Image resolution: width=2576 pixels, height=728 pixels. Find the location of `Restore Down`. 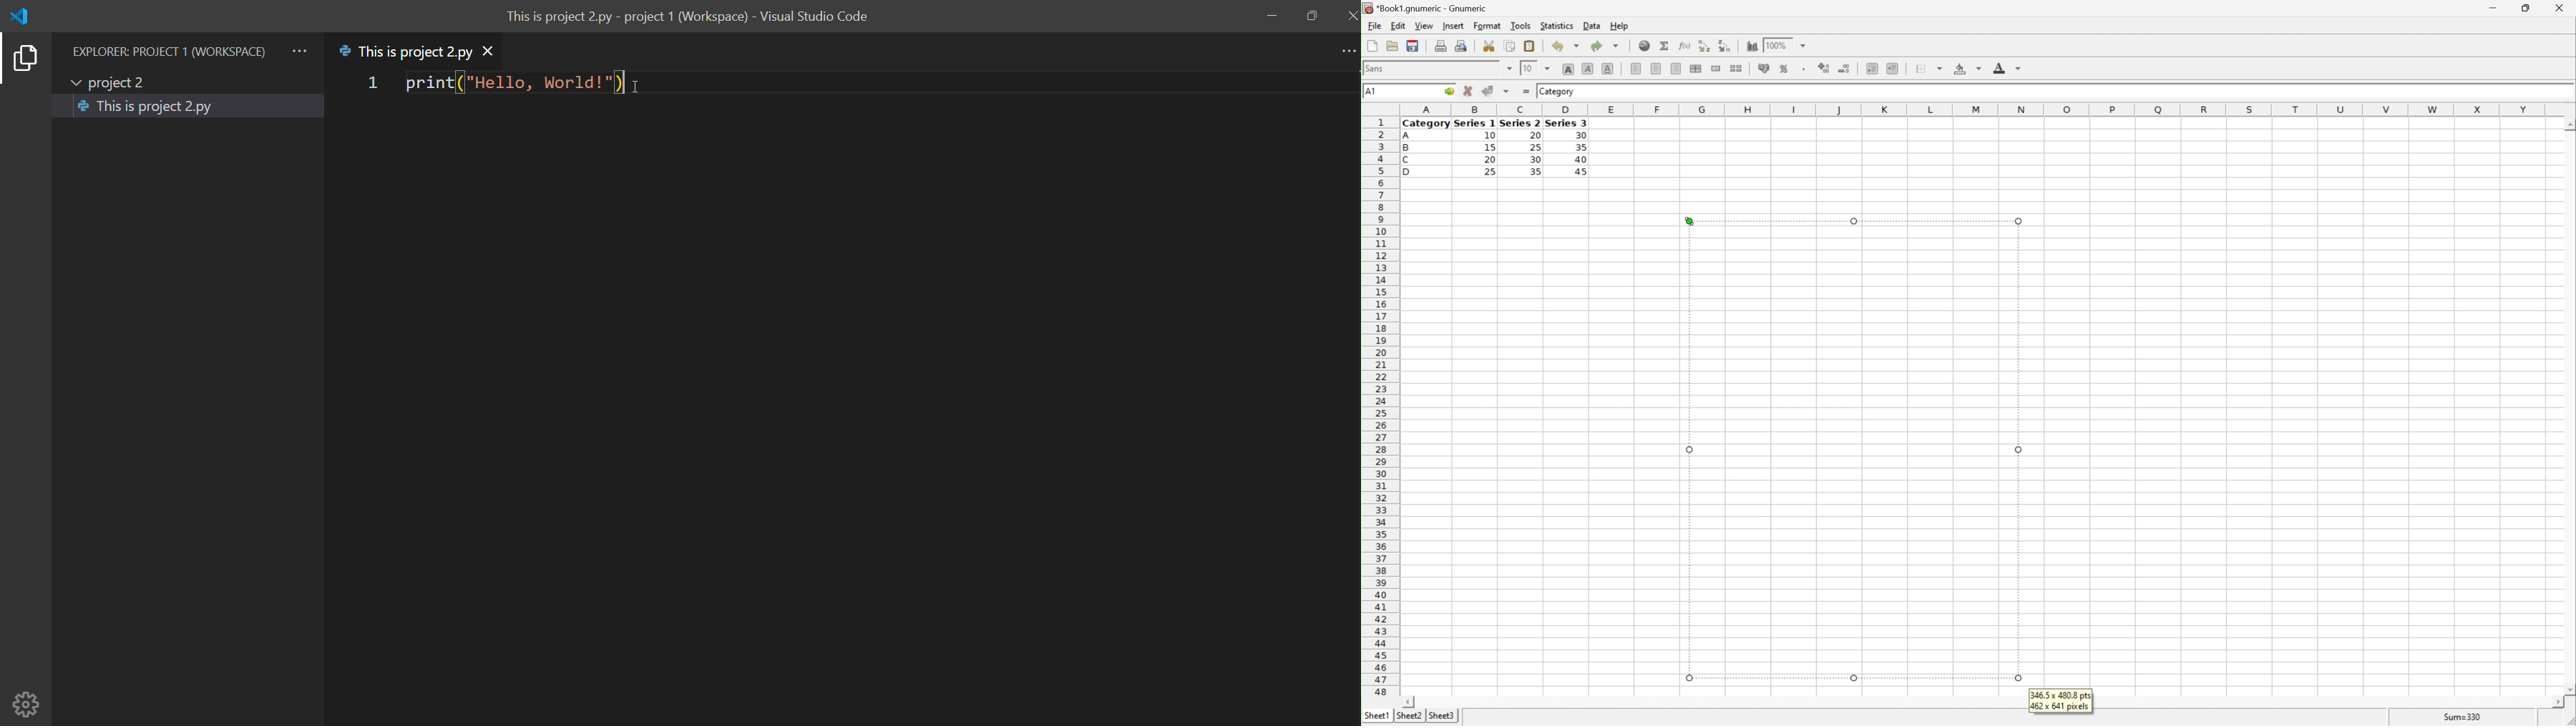

Restore Down is located at coordinates (2521, 8).